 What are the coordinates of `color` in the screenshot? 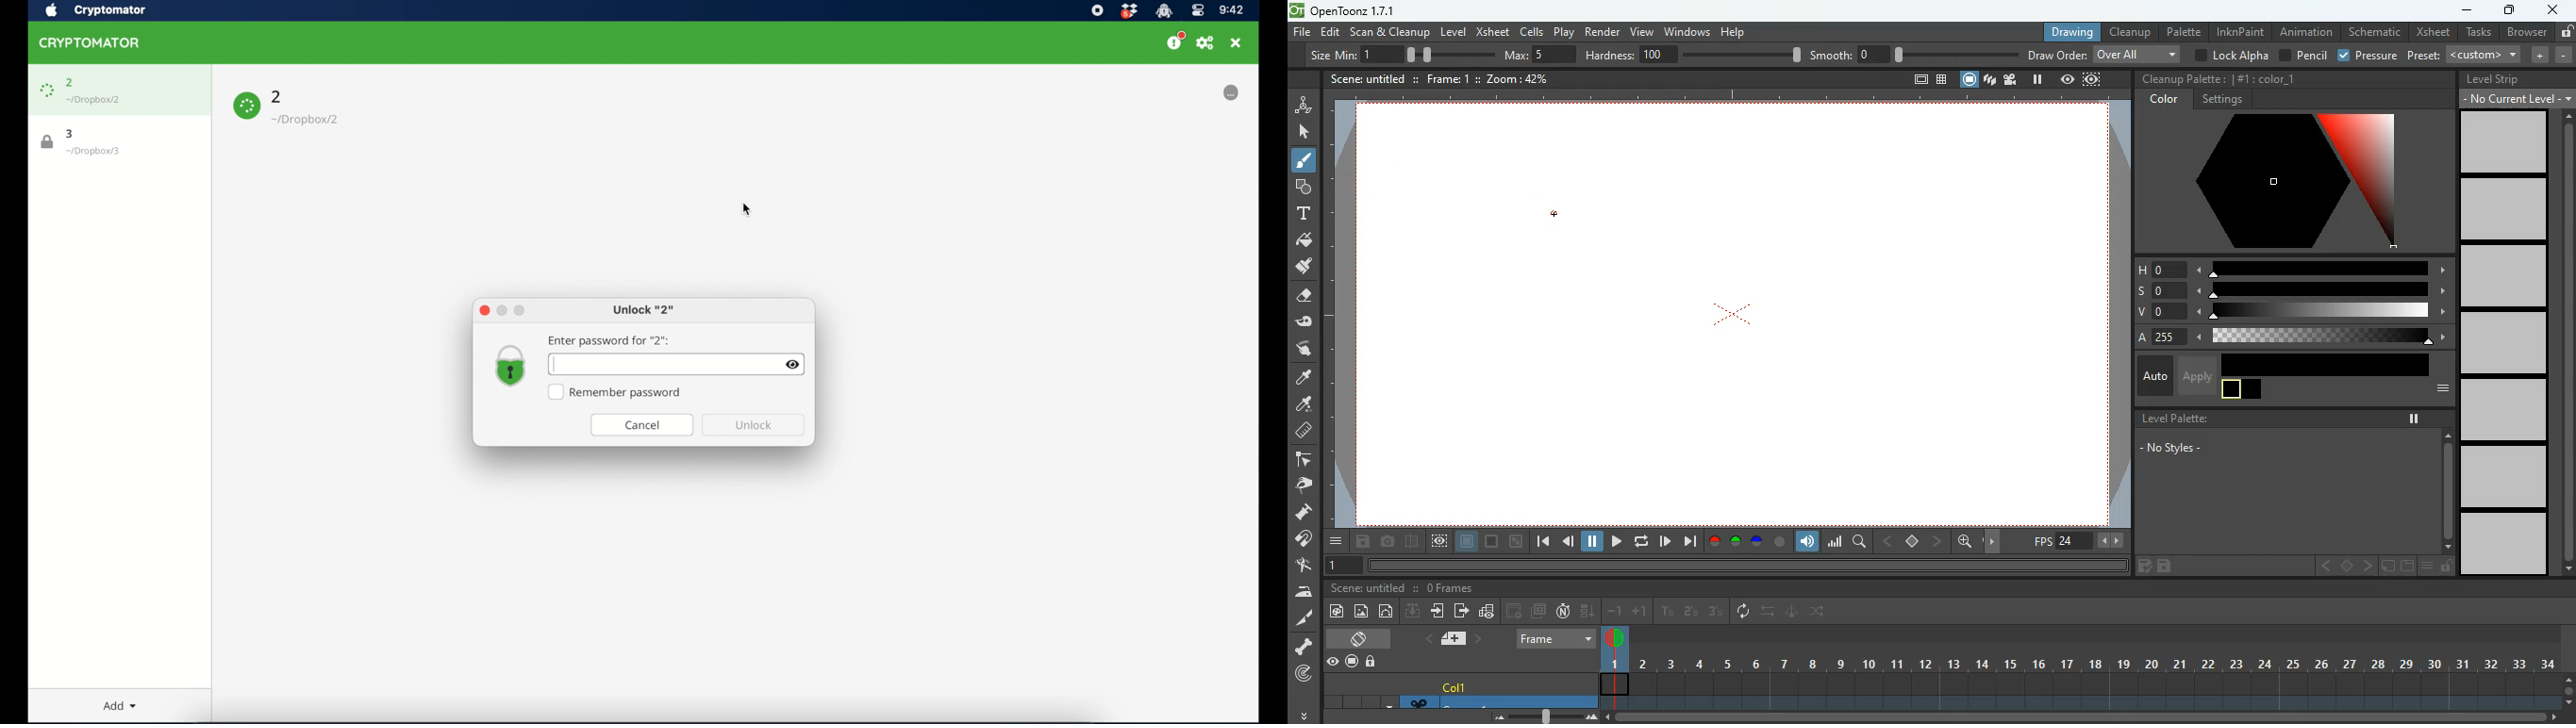 It's located at (1780, 542).